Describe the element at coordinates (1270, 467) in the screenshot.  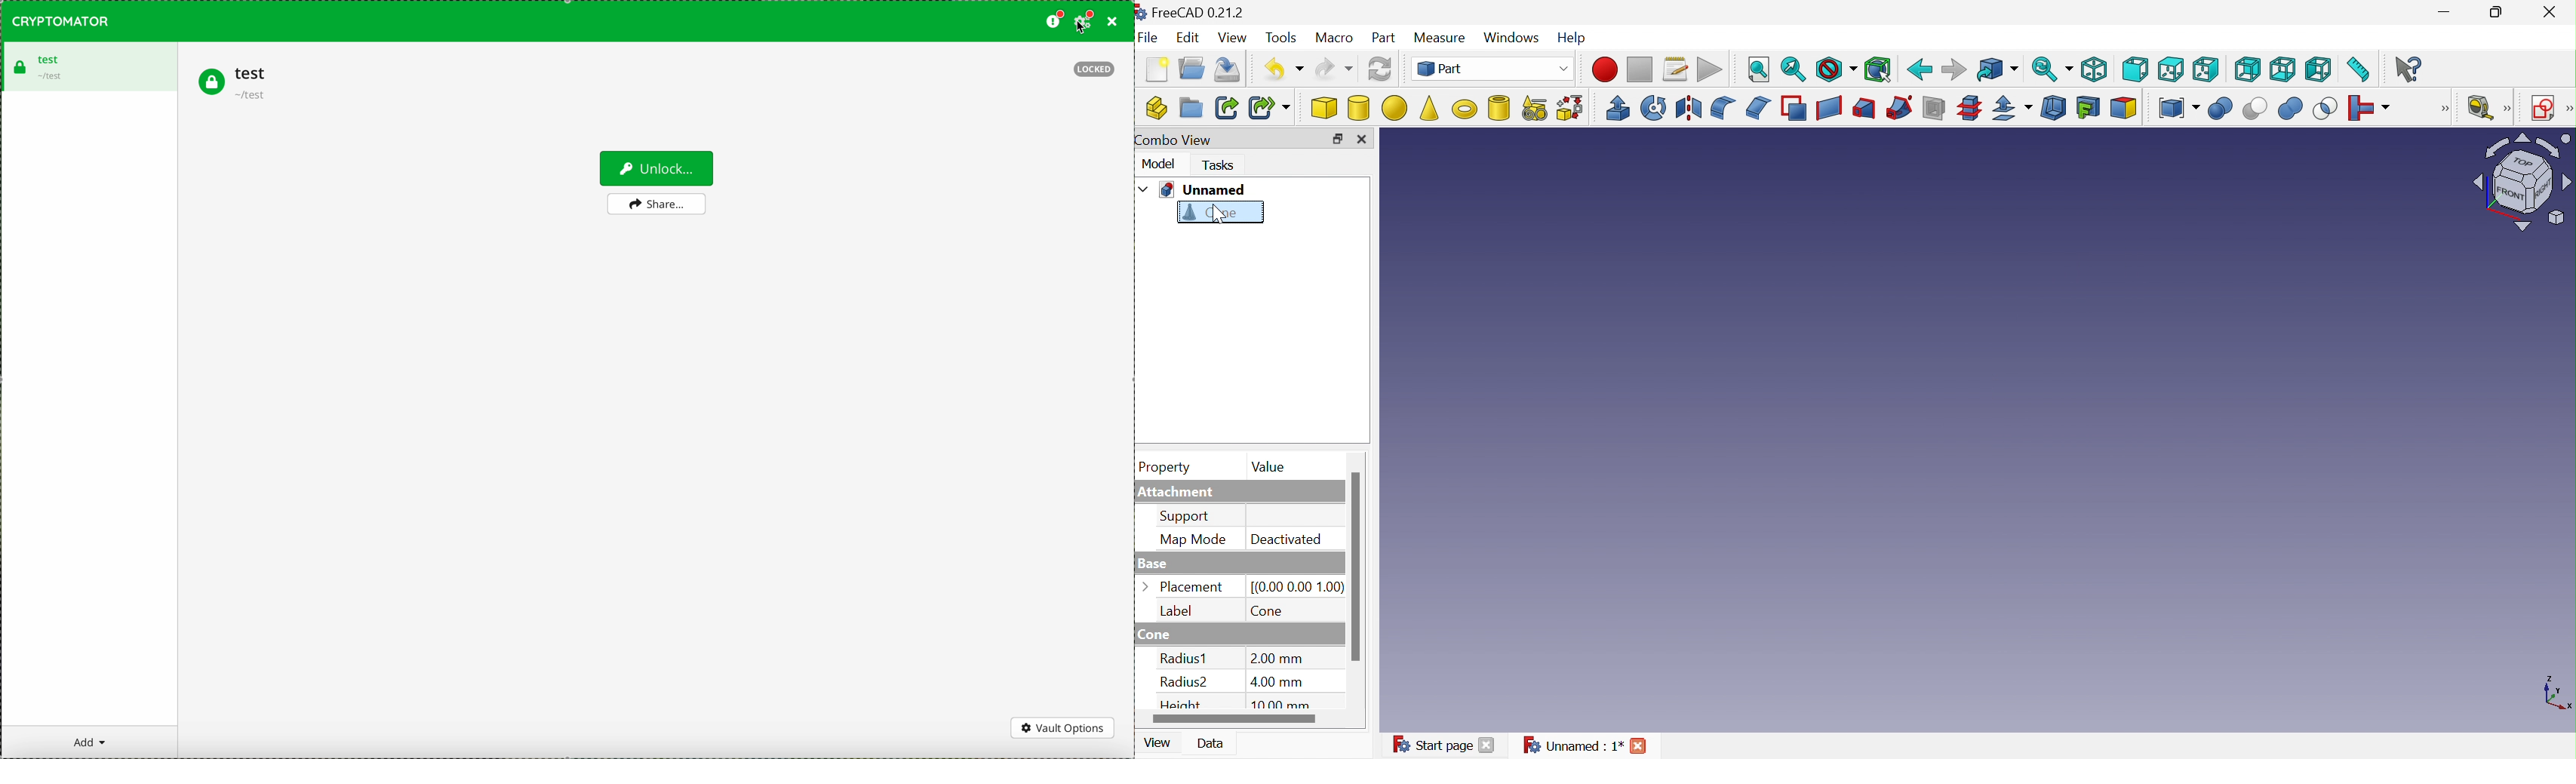
I see `Value` at that location.